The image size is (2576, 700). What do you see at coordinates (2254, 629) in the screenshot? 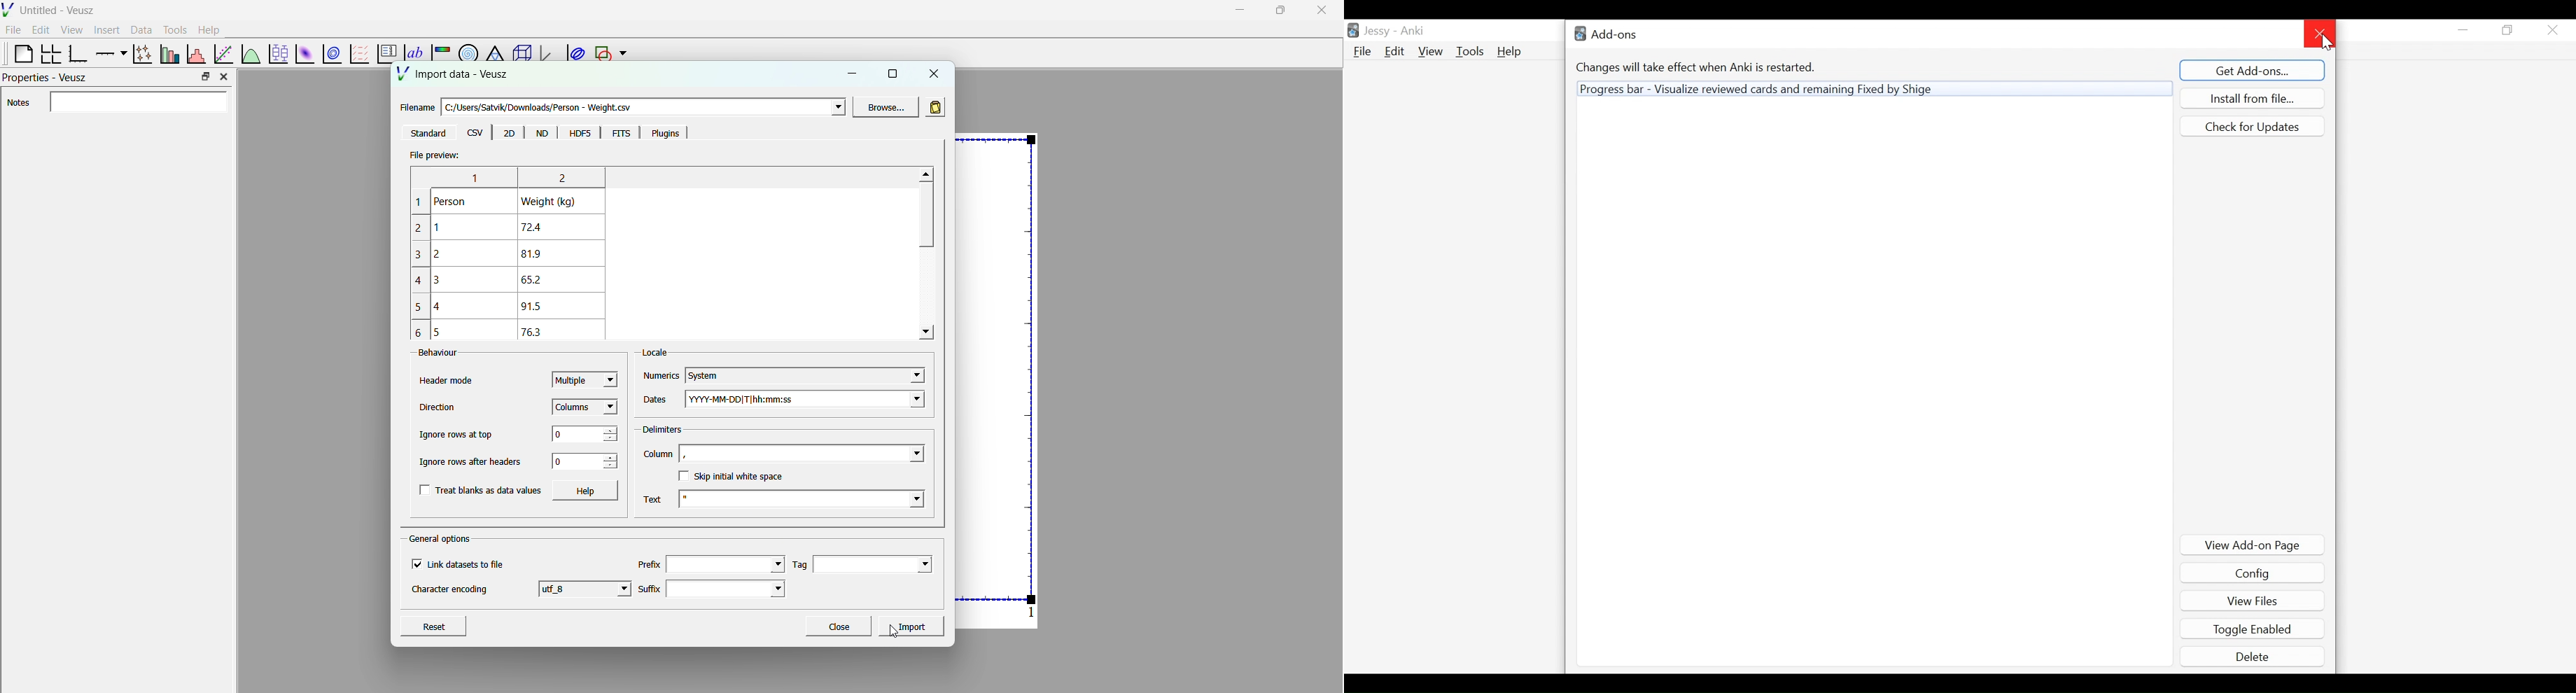
I see `Toggle Enabled` at bounding box center [2254, 629].